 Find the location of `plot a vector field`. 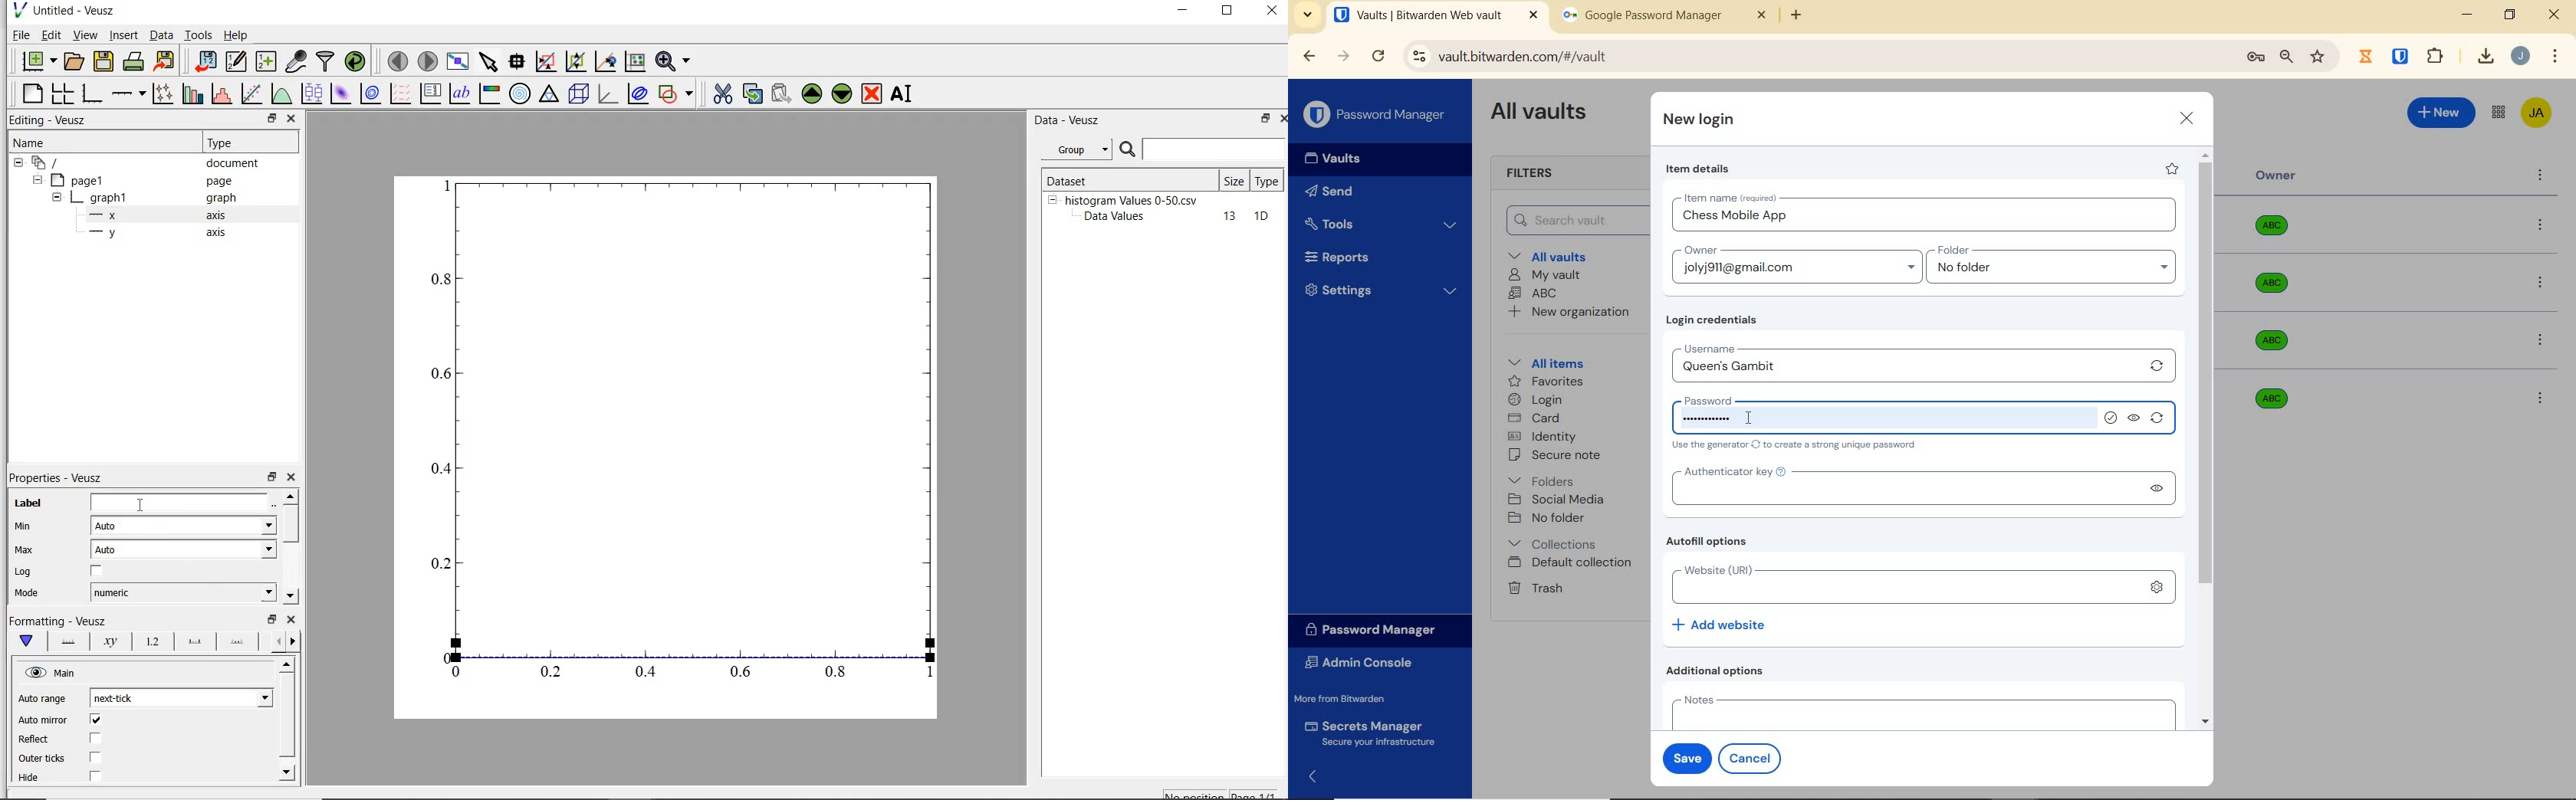

plot a vector field is located at coordinates (402, 93).